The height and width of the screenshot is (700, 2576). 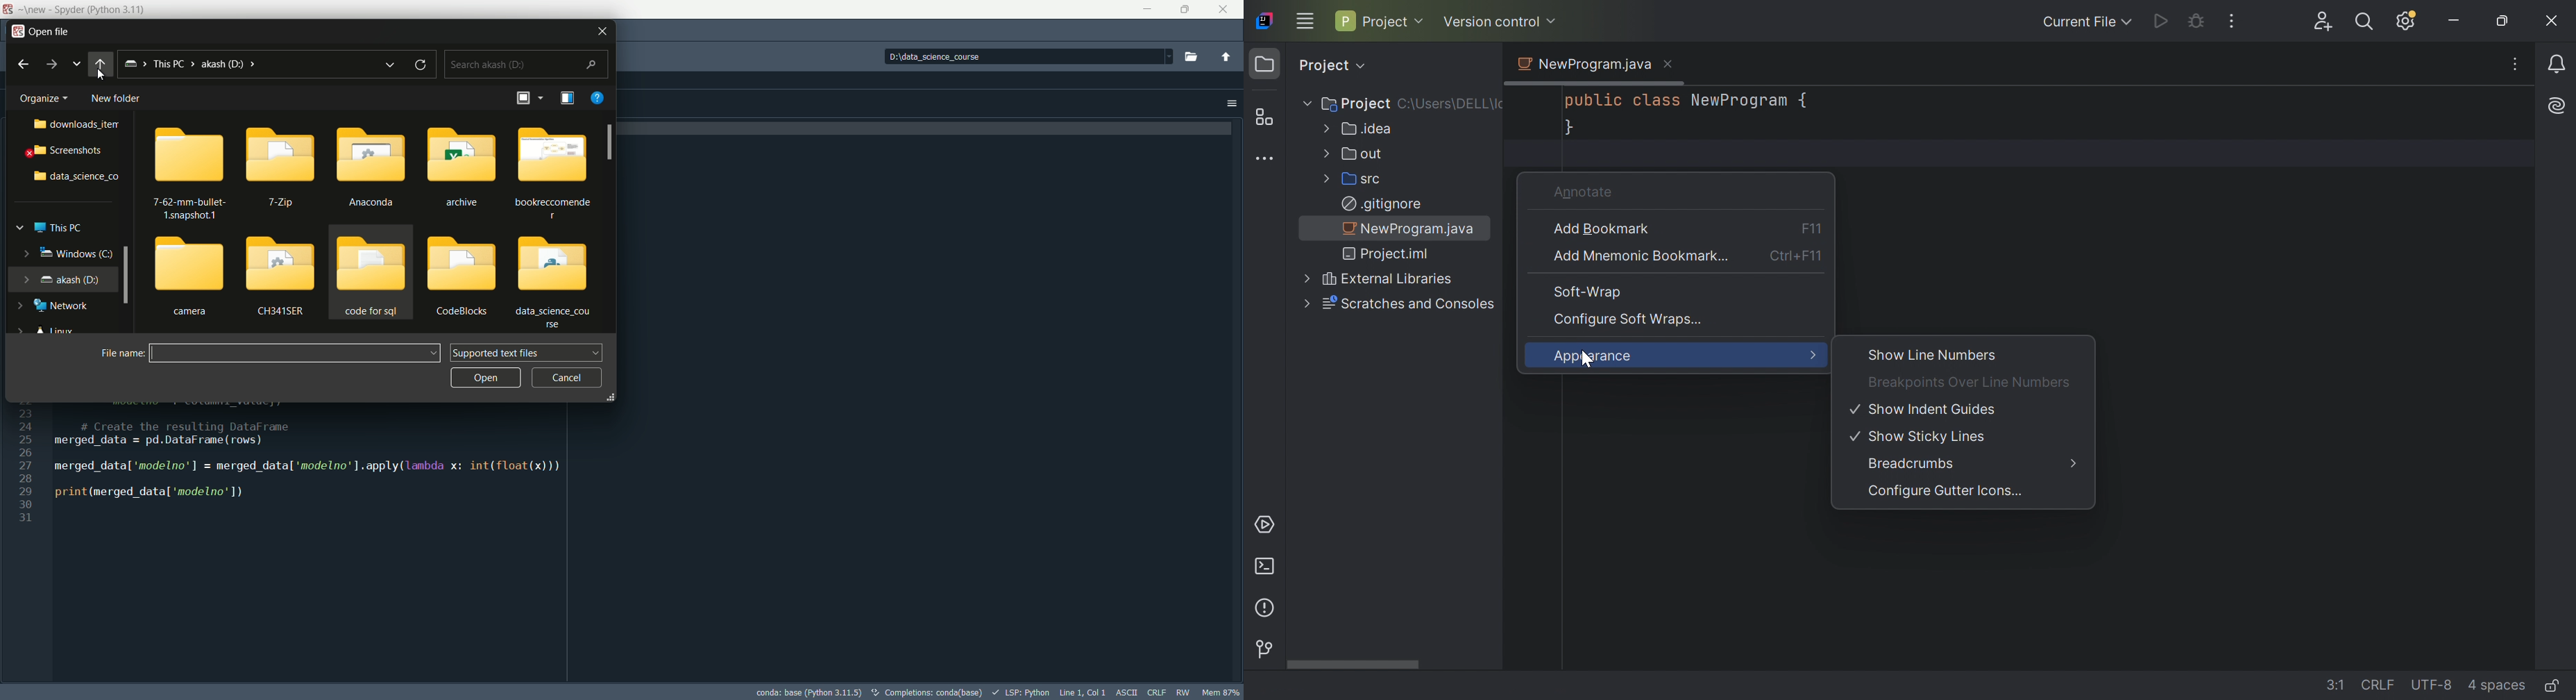 What do you see at coordinates (461, 165) in the screenshot?
I see `archive` at bounding box center [461, 165].